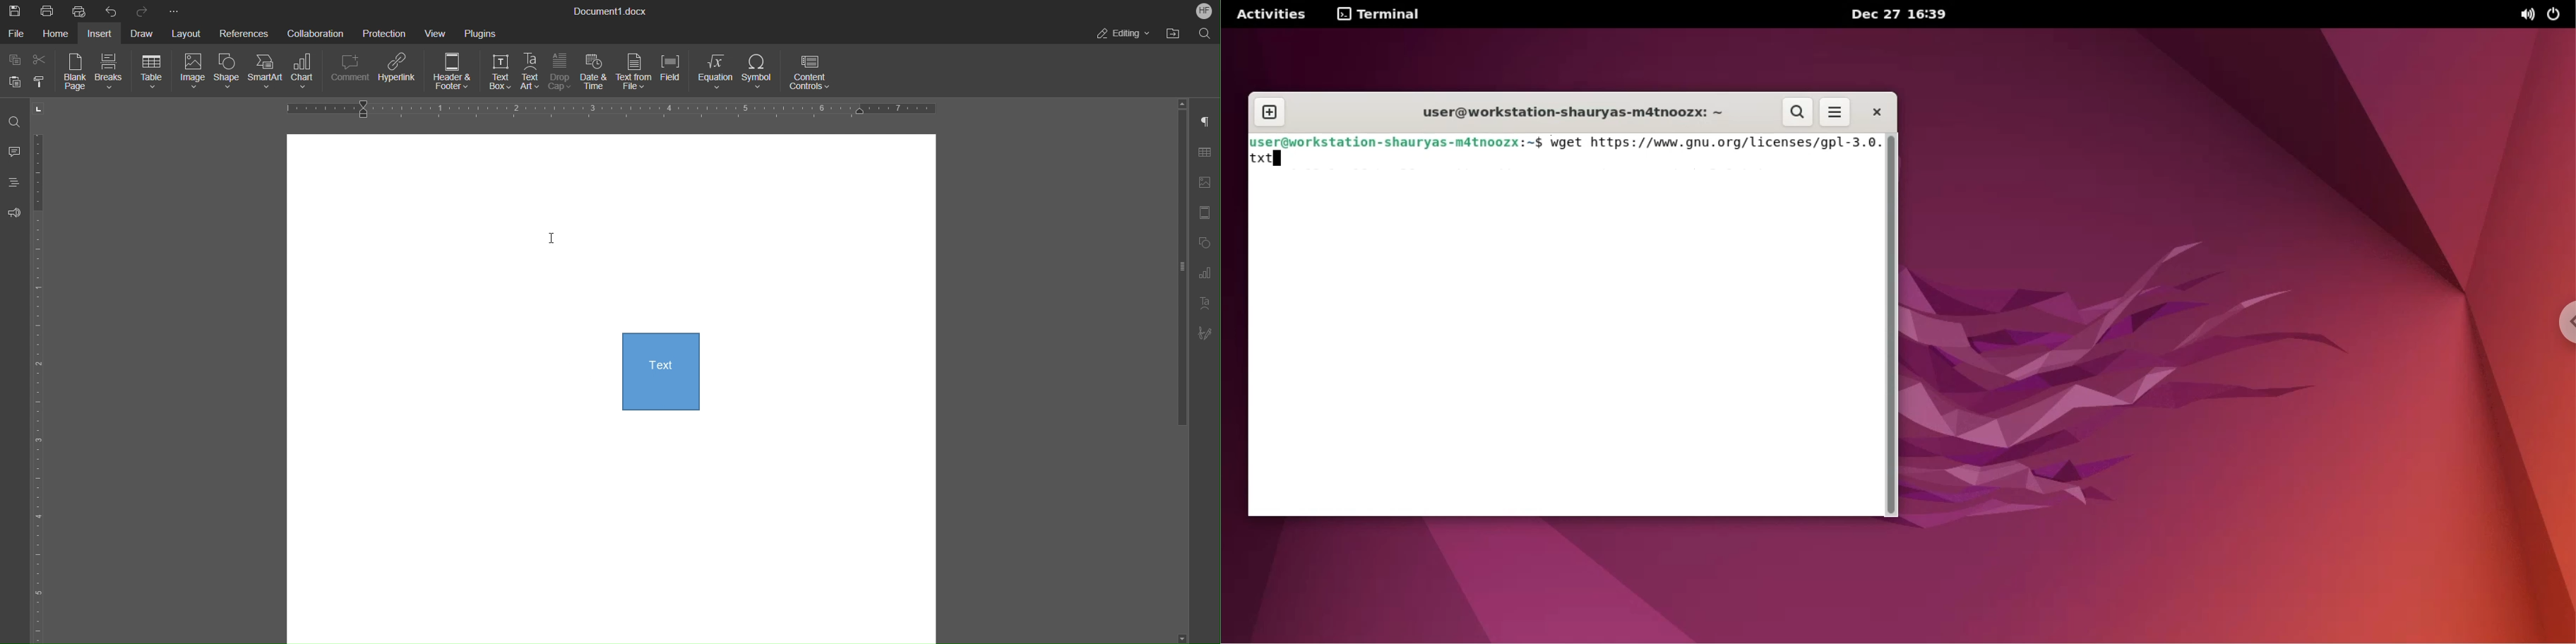 The height and width of the screenshot is (644, 2576). I want to click on Text, so click(660, 381).